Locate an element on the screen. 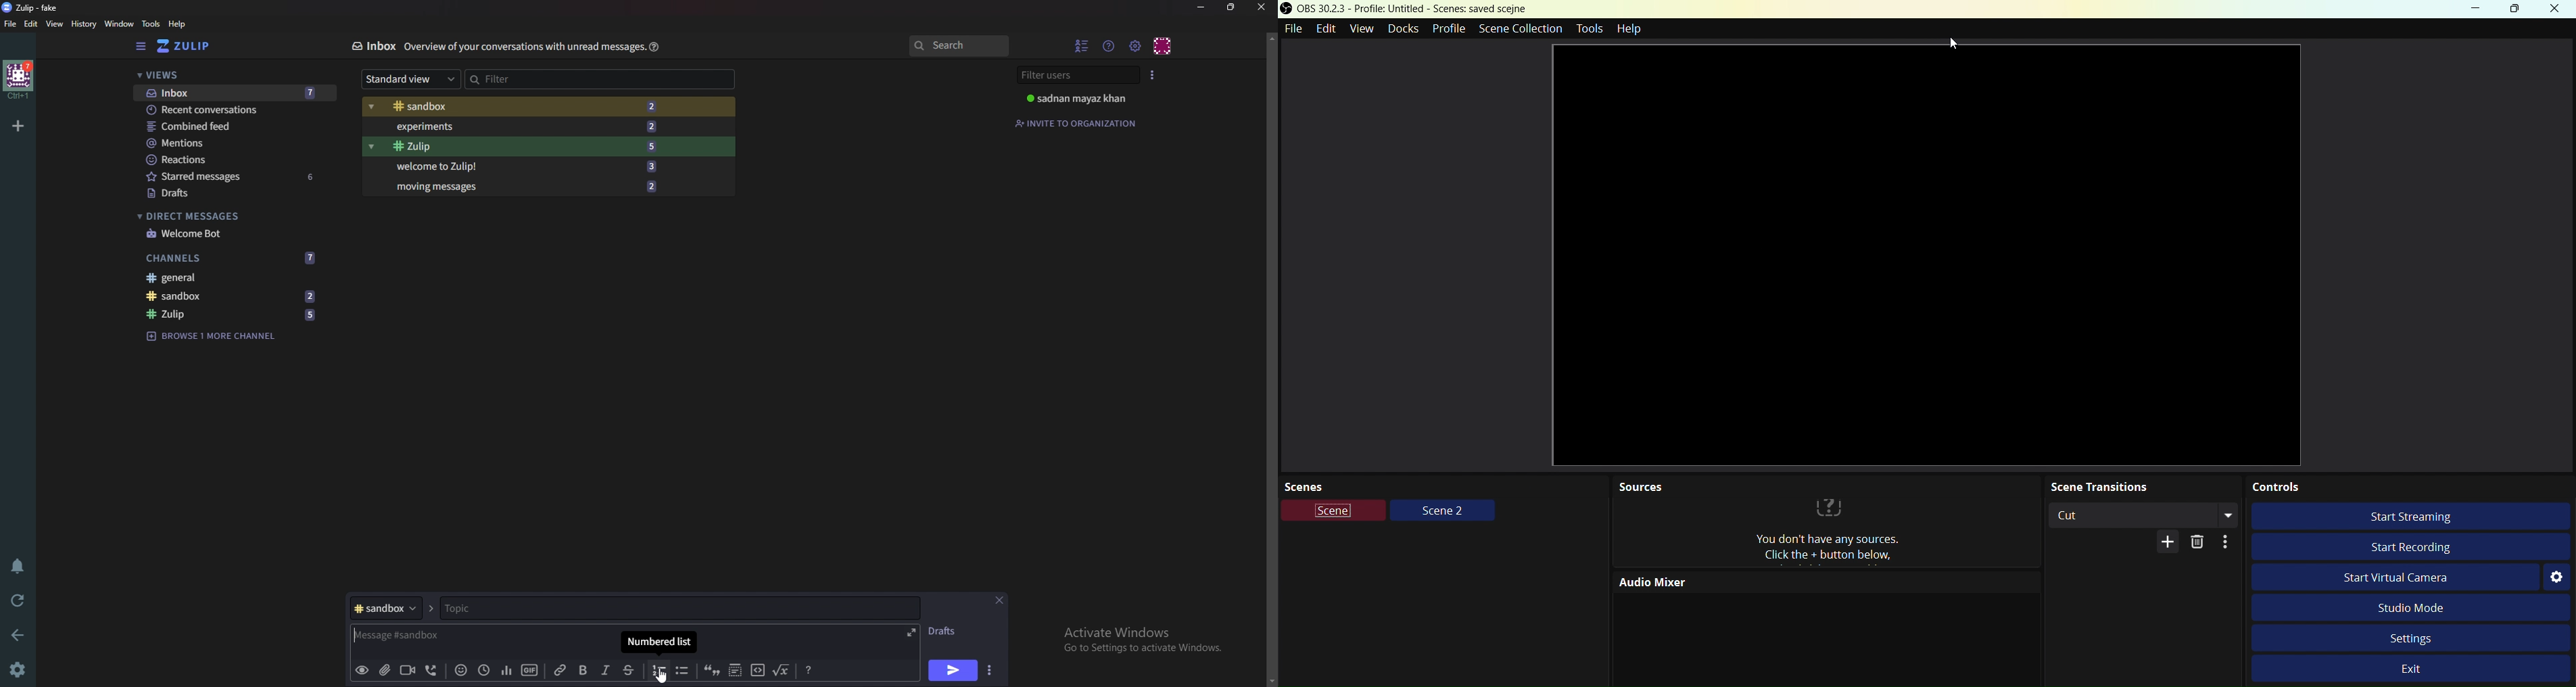  Scene Transitions is located at coordinates (2139, 485).